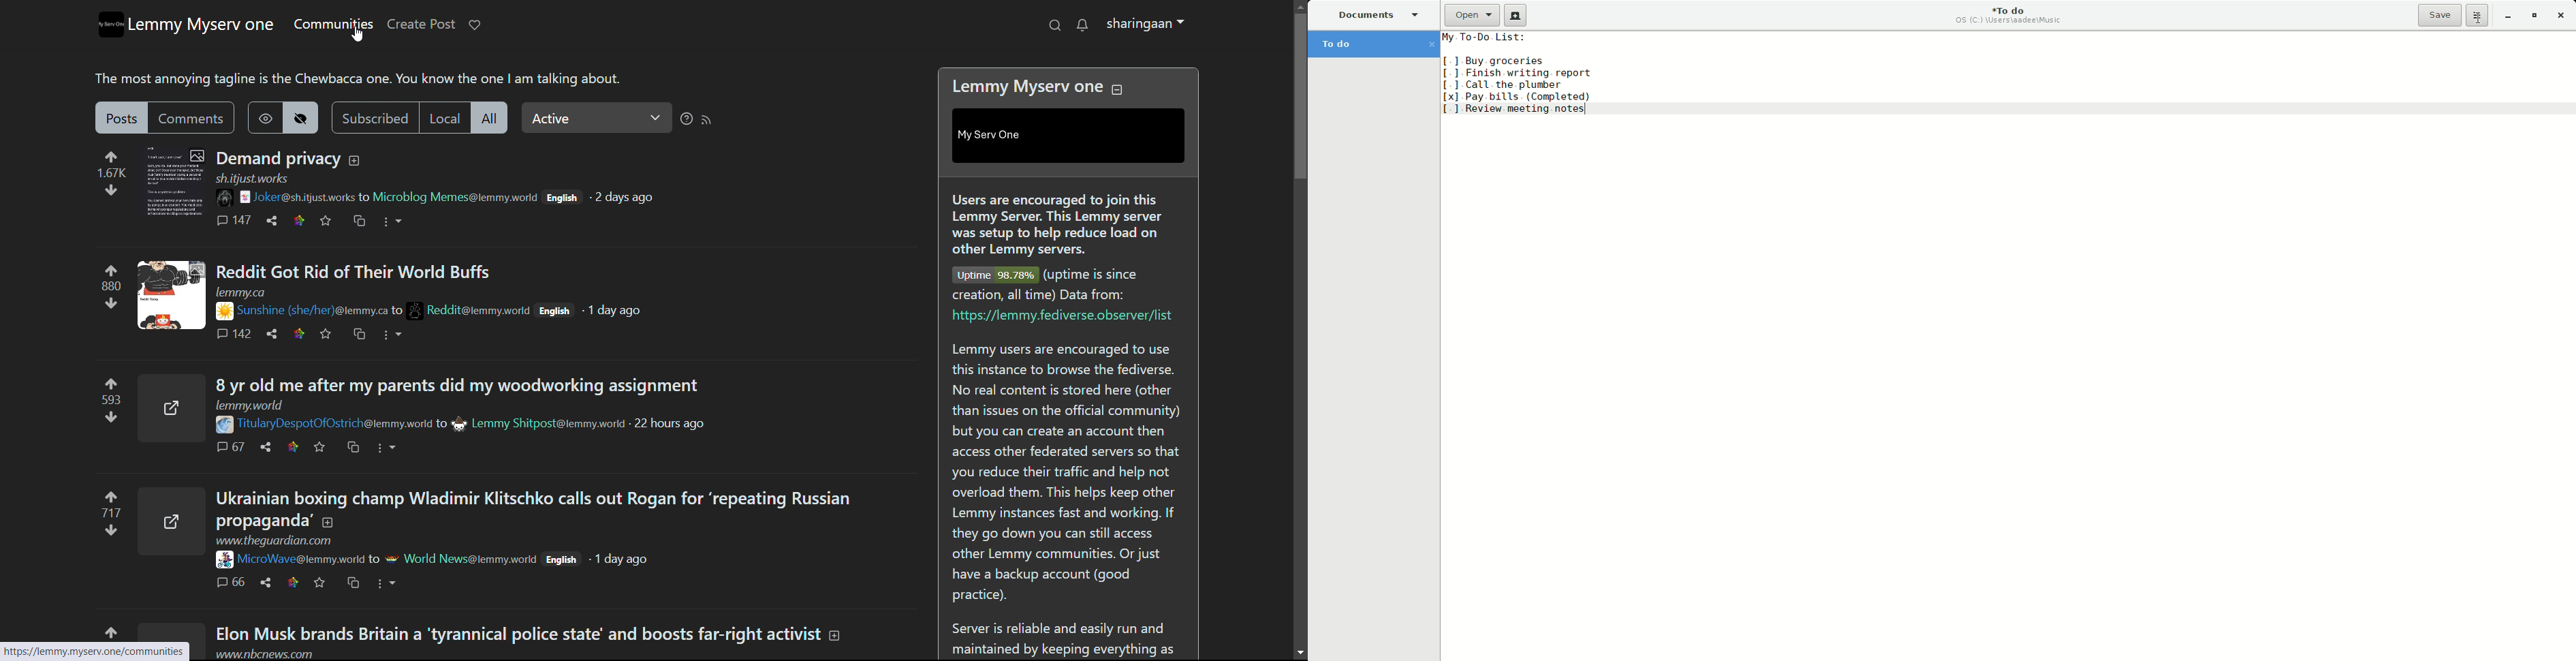  What do you see at coordinates (234, 334) in the screenshot?
I see `142 comments` at bounding box center [234, 334].